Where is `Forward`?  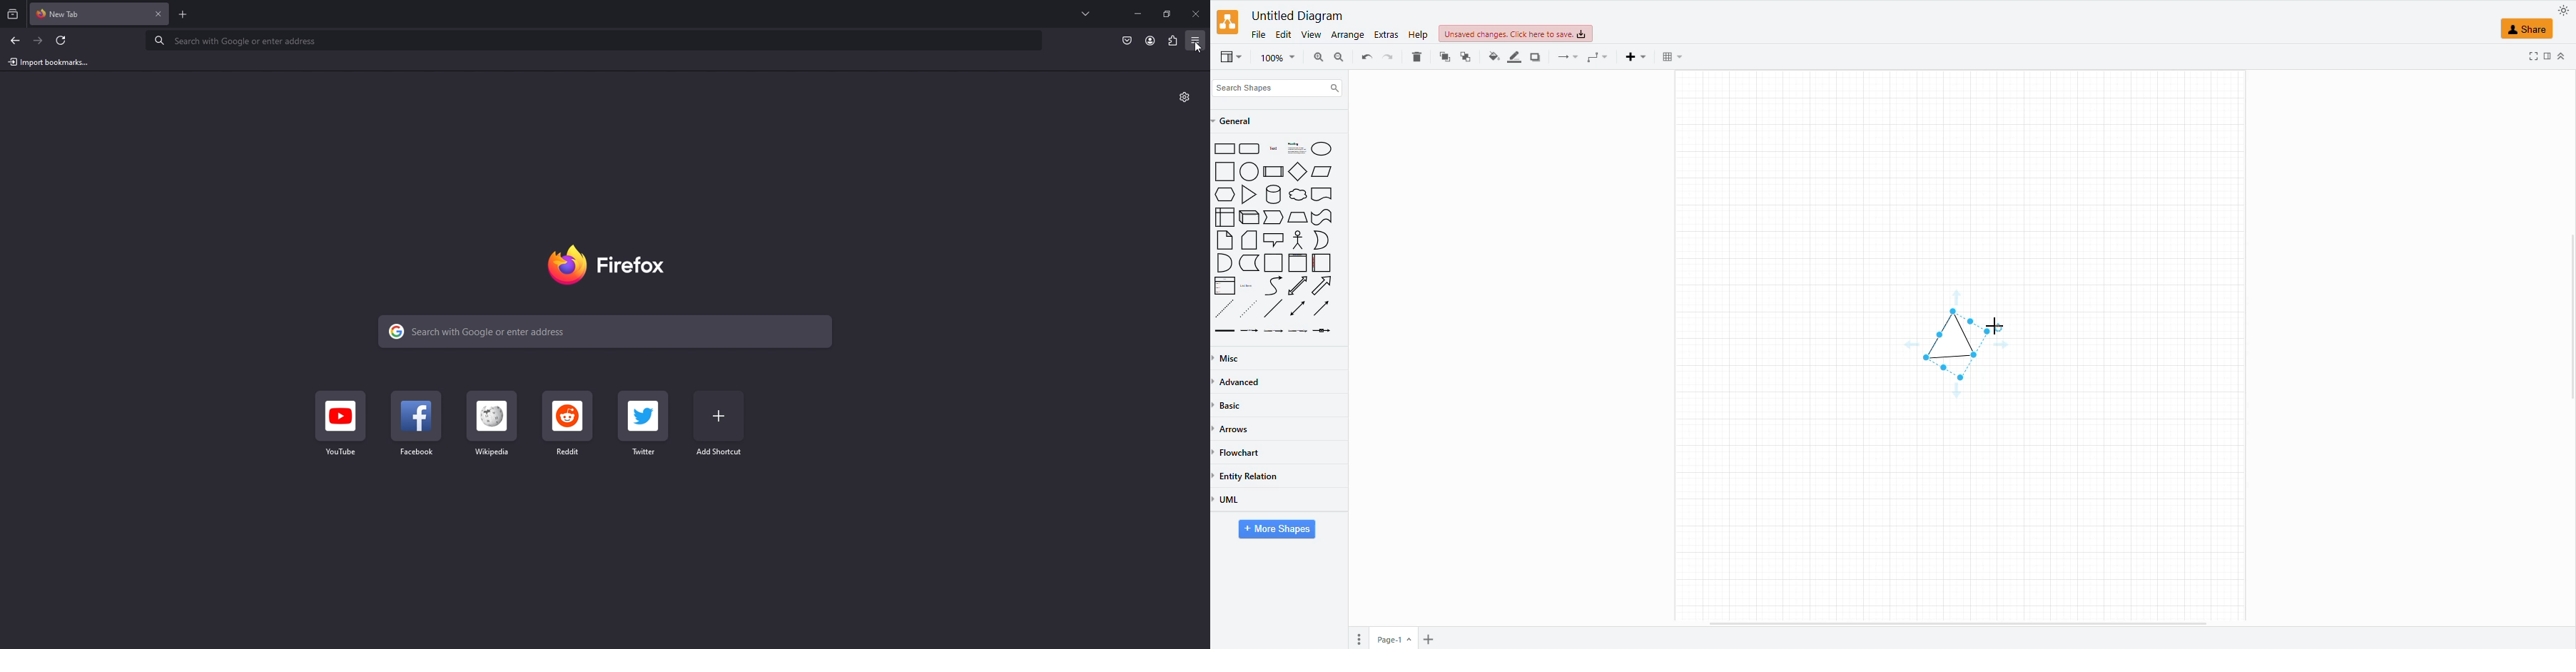 Forward is located at coordinates (1274, 217).